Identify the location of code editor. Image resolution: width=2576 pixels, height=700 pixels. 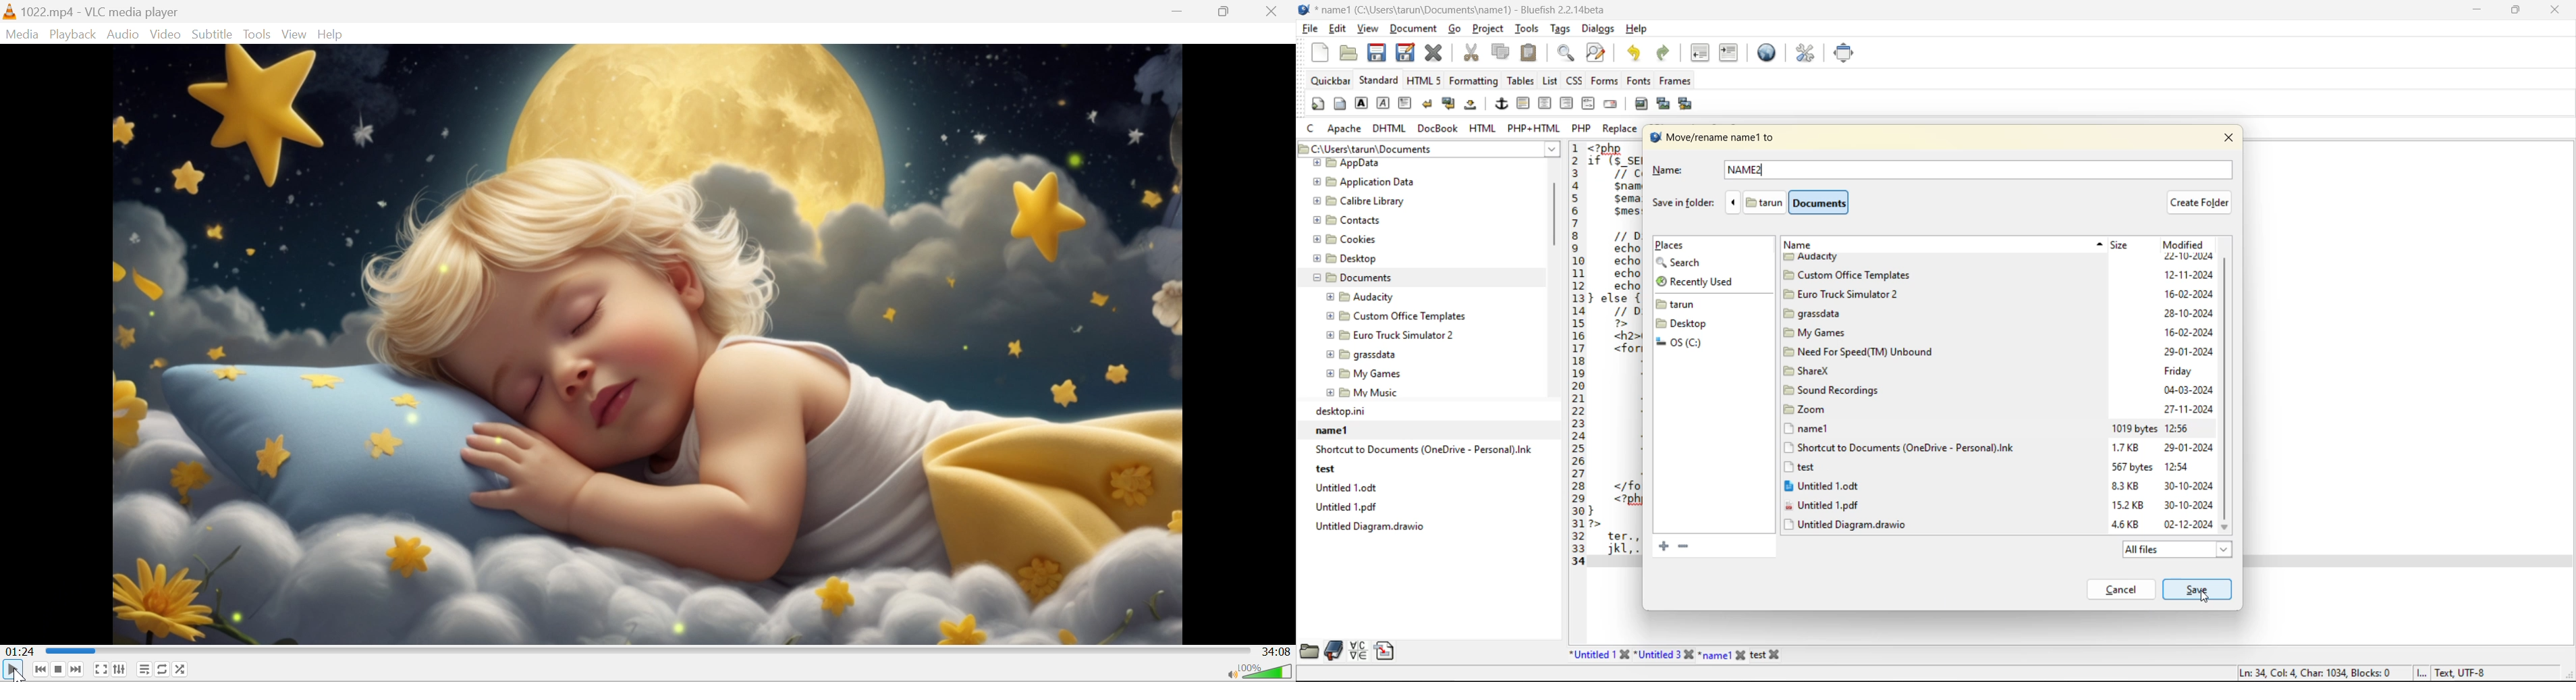
(1607, 354).